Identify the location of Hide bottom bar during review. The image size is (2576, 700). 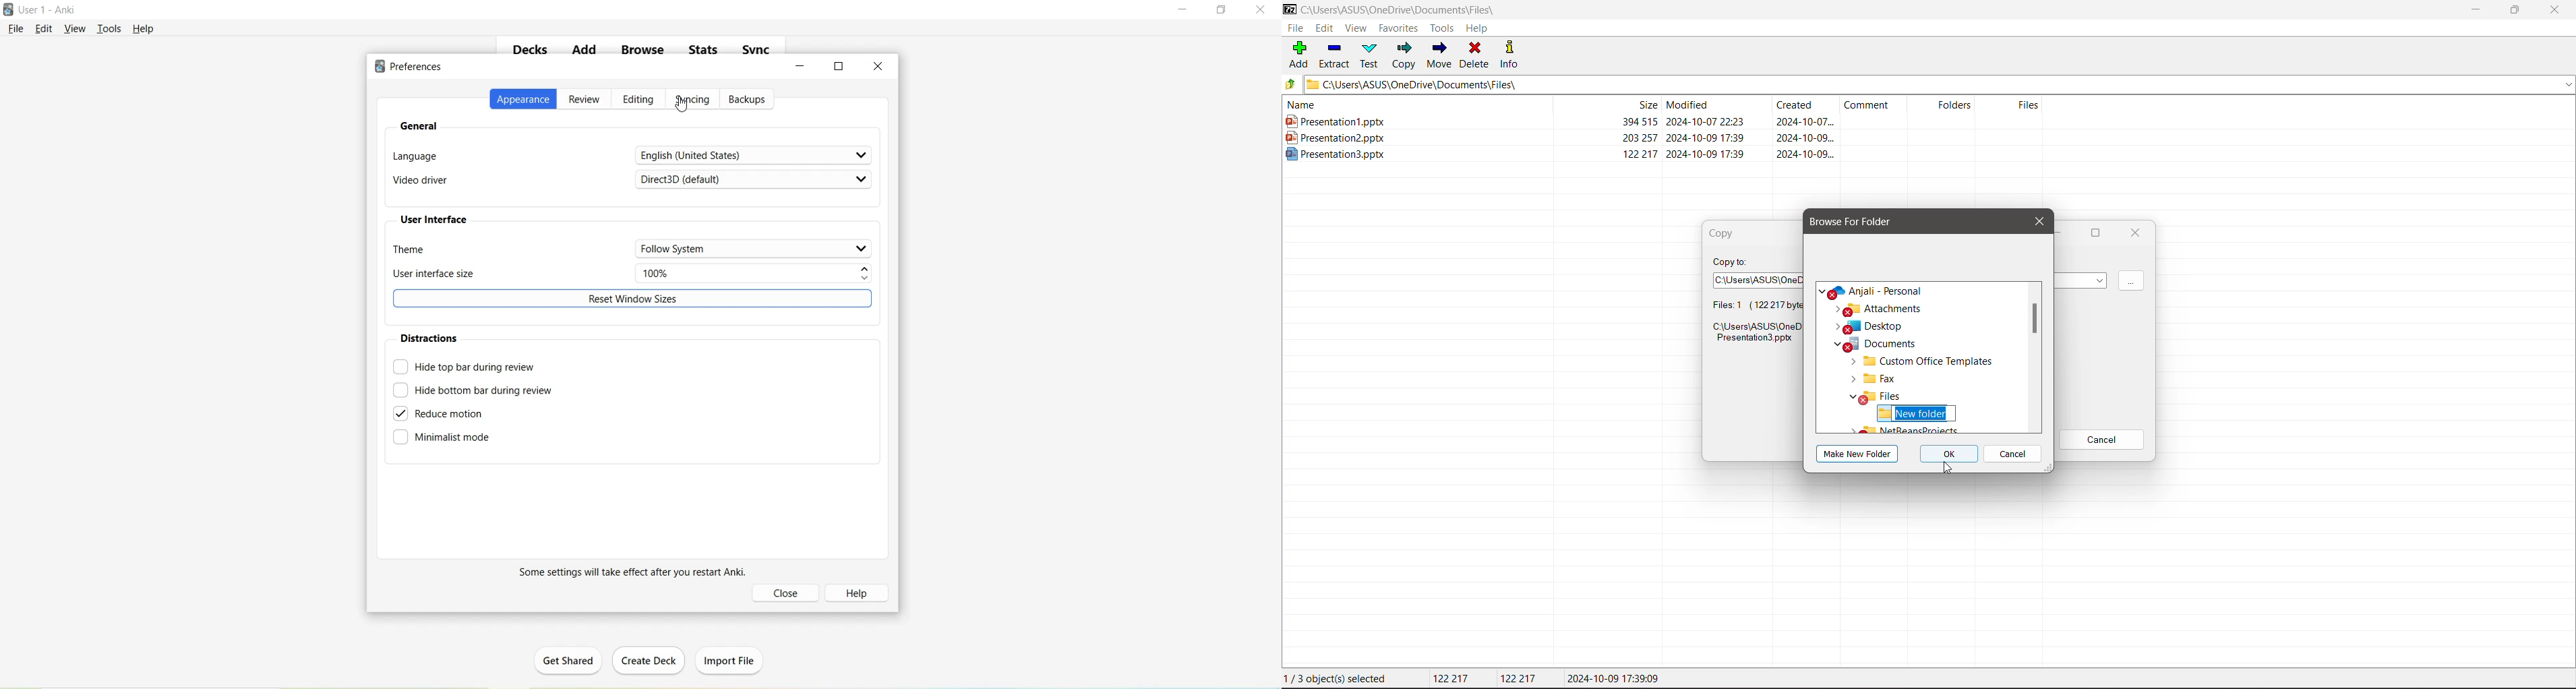
(473, 391).